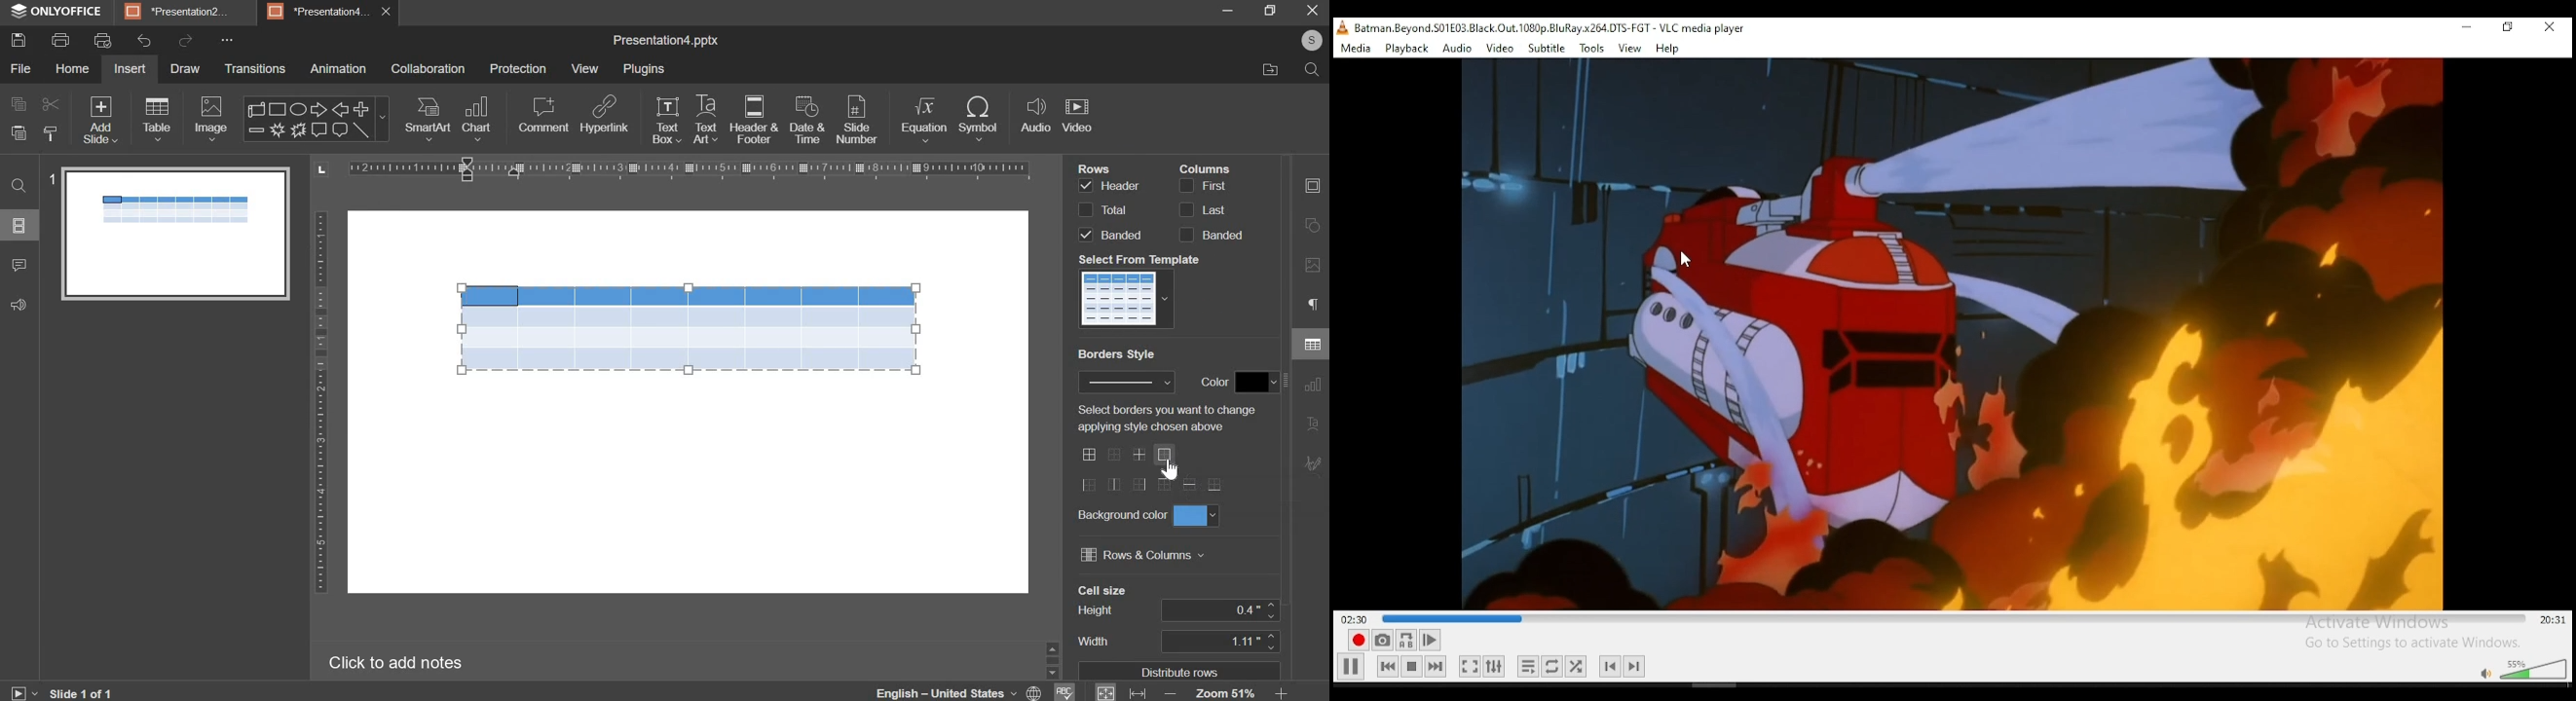 This screenshot has width=2576, height=728. Describe the element at coordinates (18, 265) in the screenshot. I see `comments` at that location.